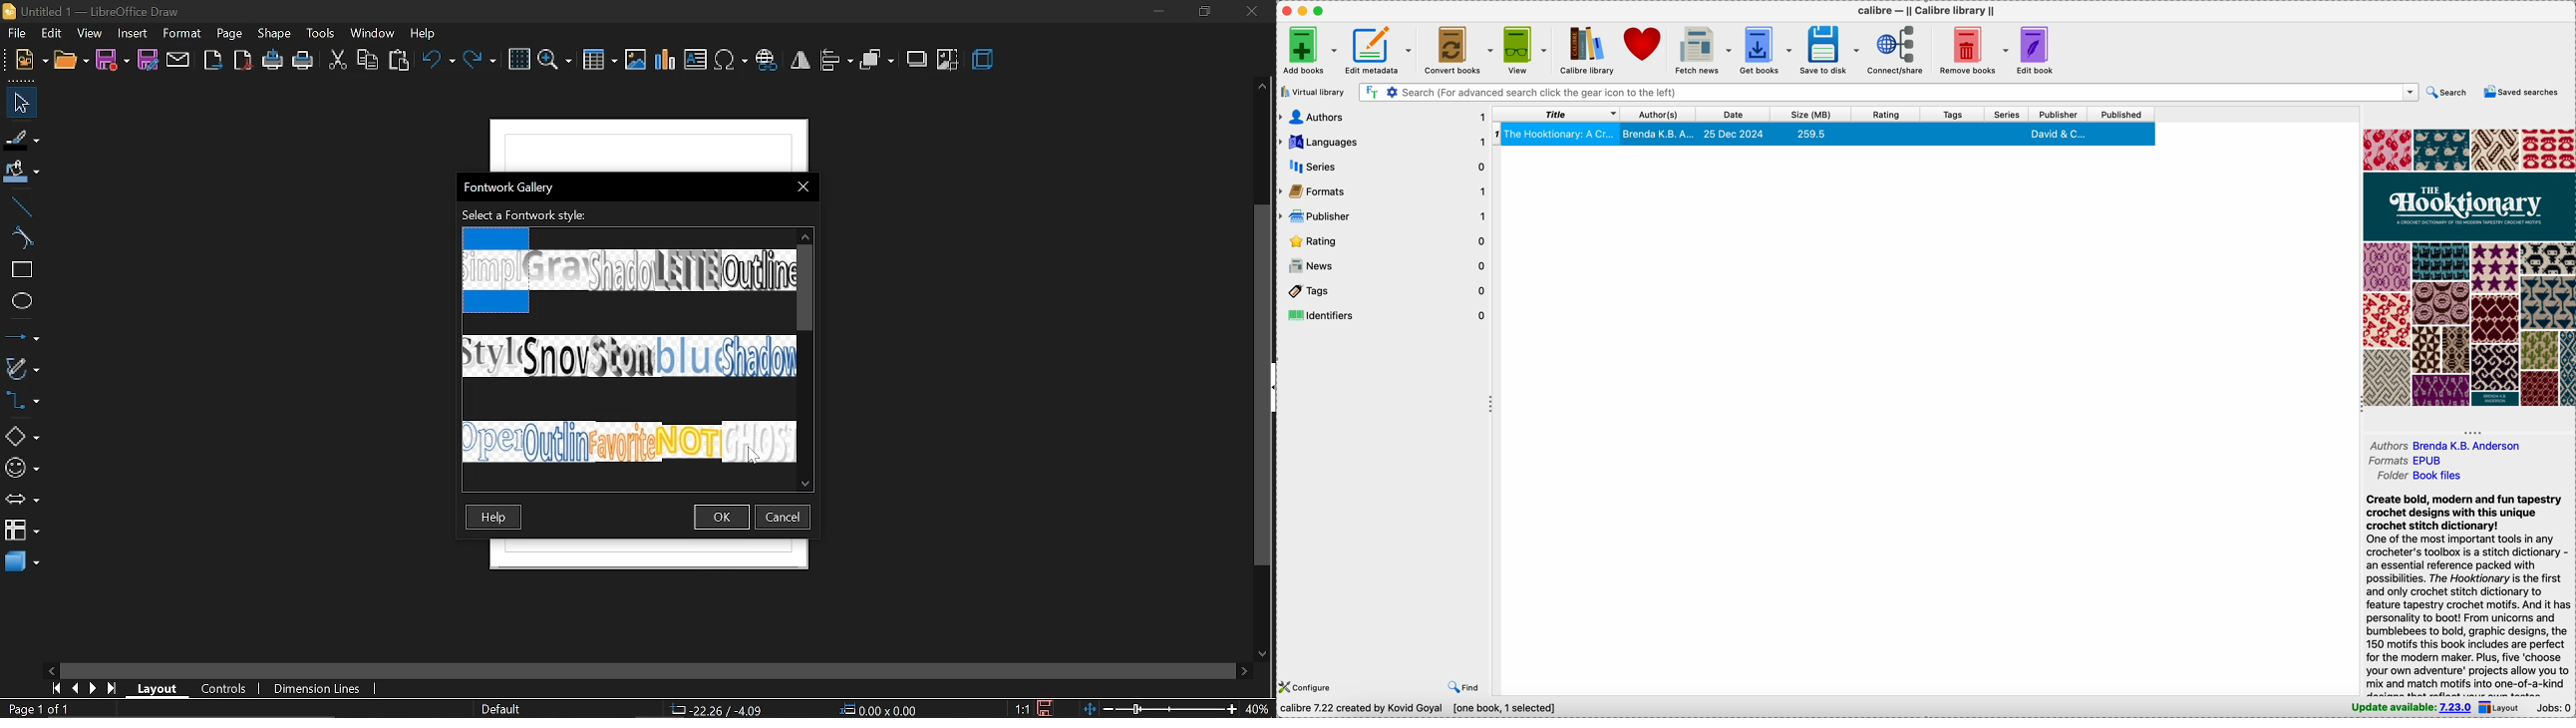 This screenshot has height=728, width=2576. What do you see at coordinates (19, 34) in the screenshot?
I see `file` at bounding box center [19, 34].